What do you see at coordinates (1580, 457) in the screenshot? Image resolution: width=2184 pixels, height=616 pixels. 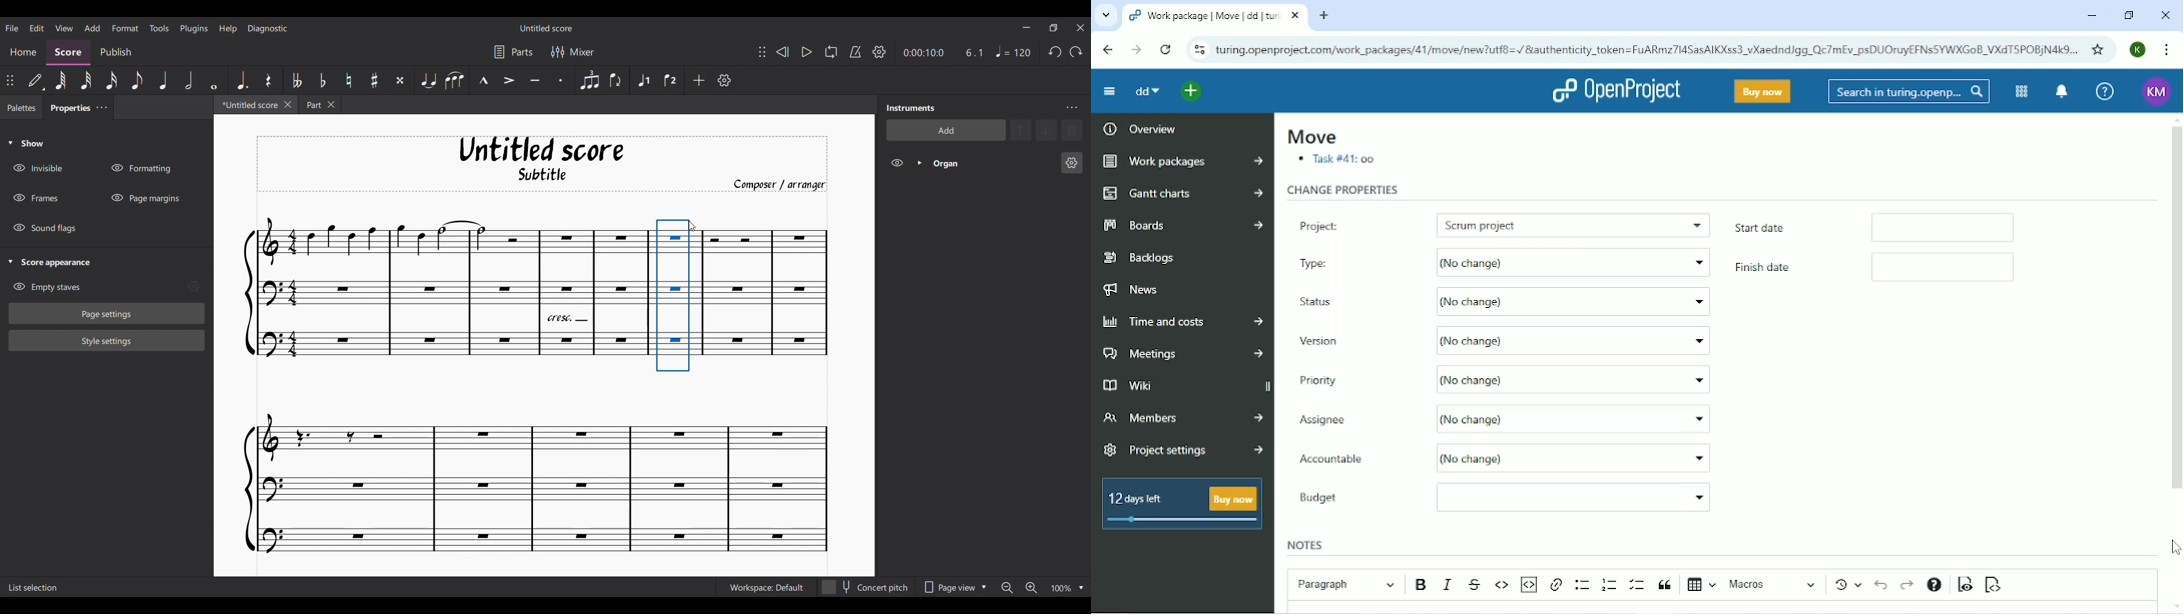 I see `(No change)` at bounding box center [1580, 457].